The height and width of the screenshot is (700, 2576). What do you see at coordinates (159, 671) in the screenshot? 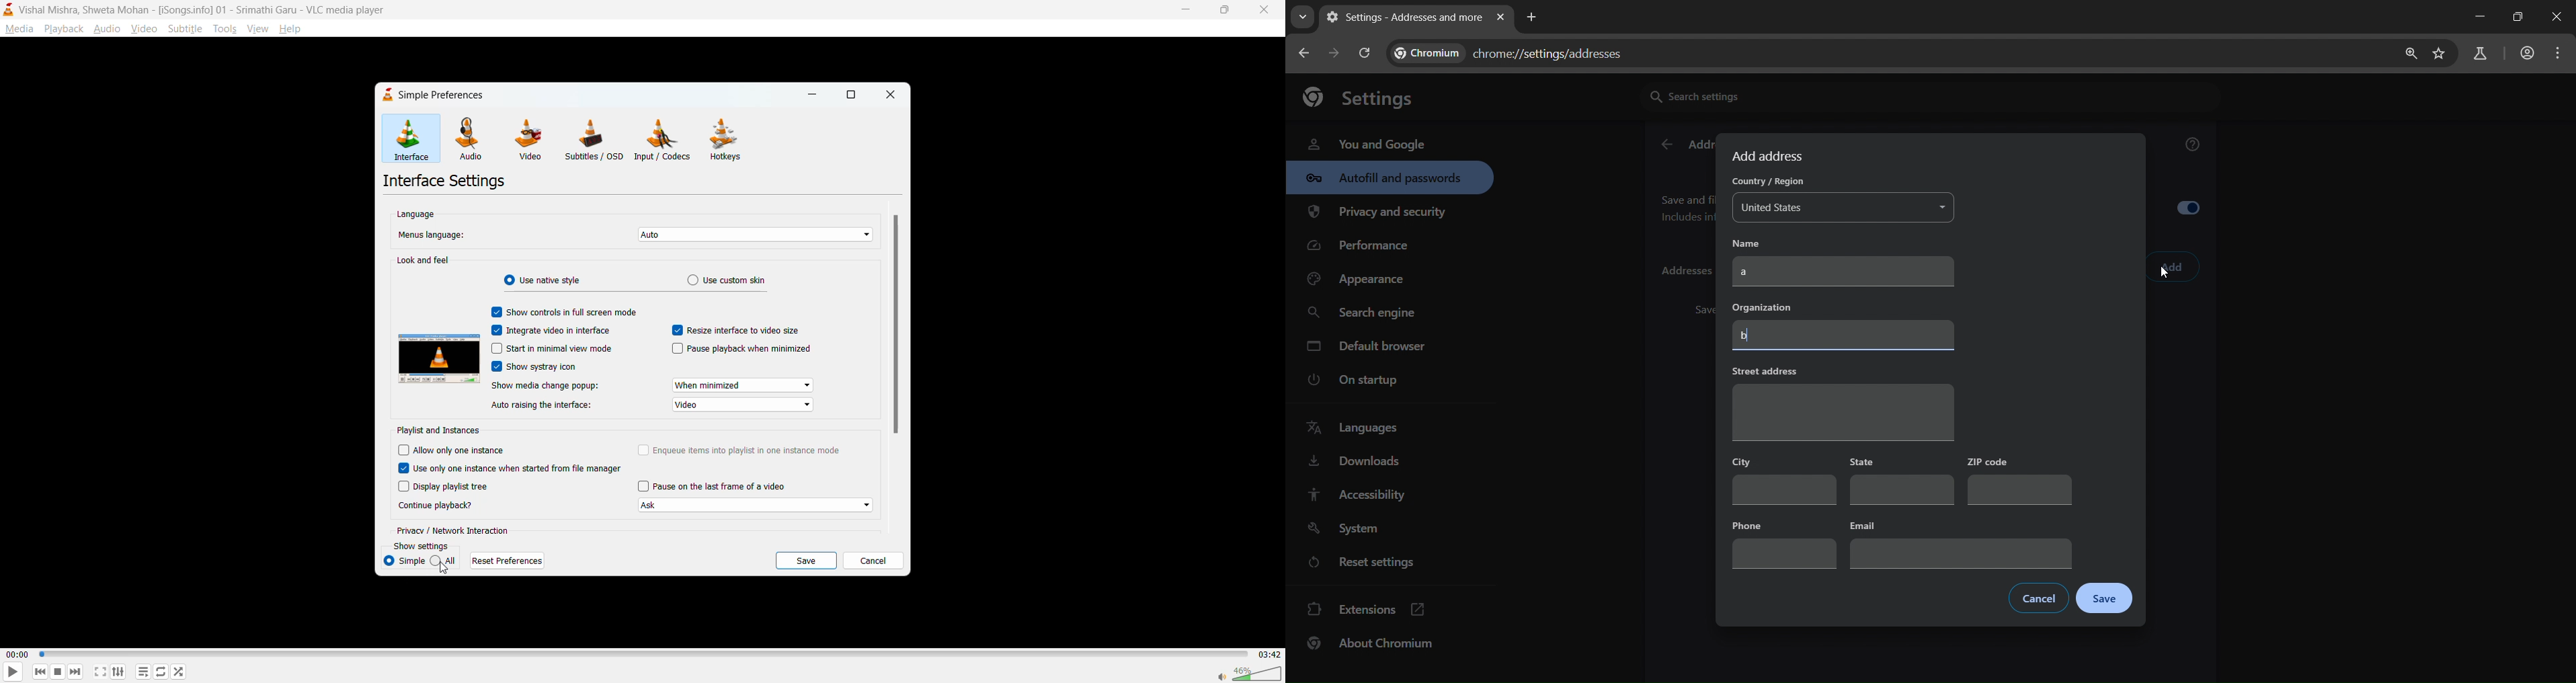
I see `loop` at bounding box center [159, 671].